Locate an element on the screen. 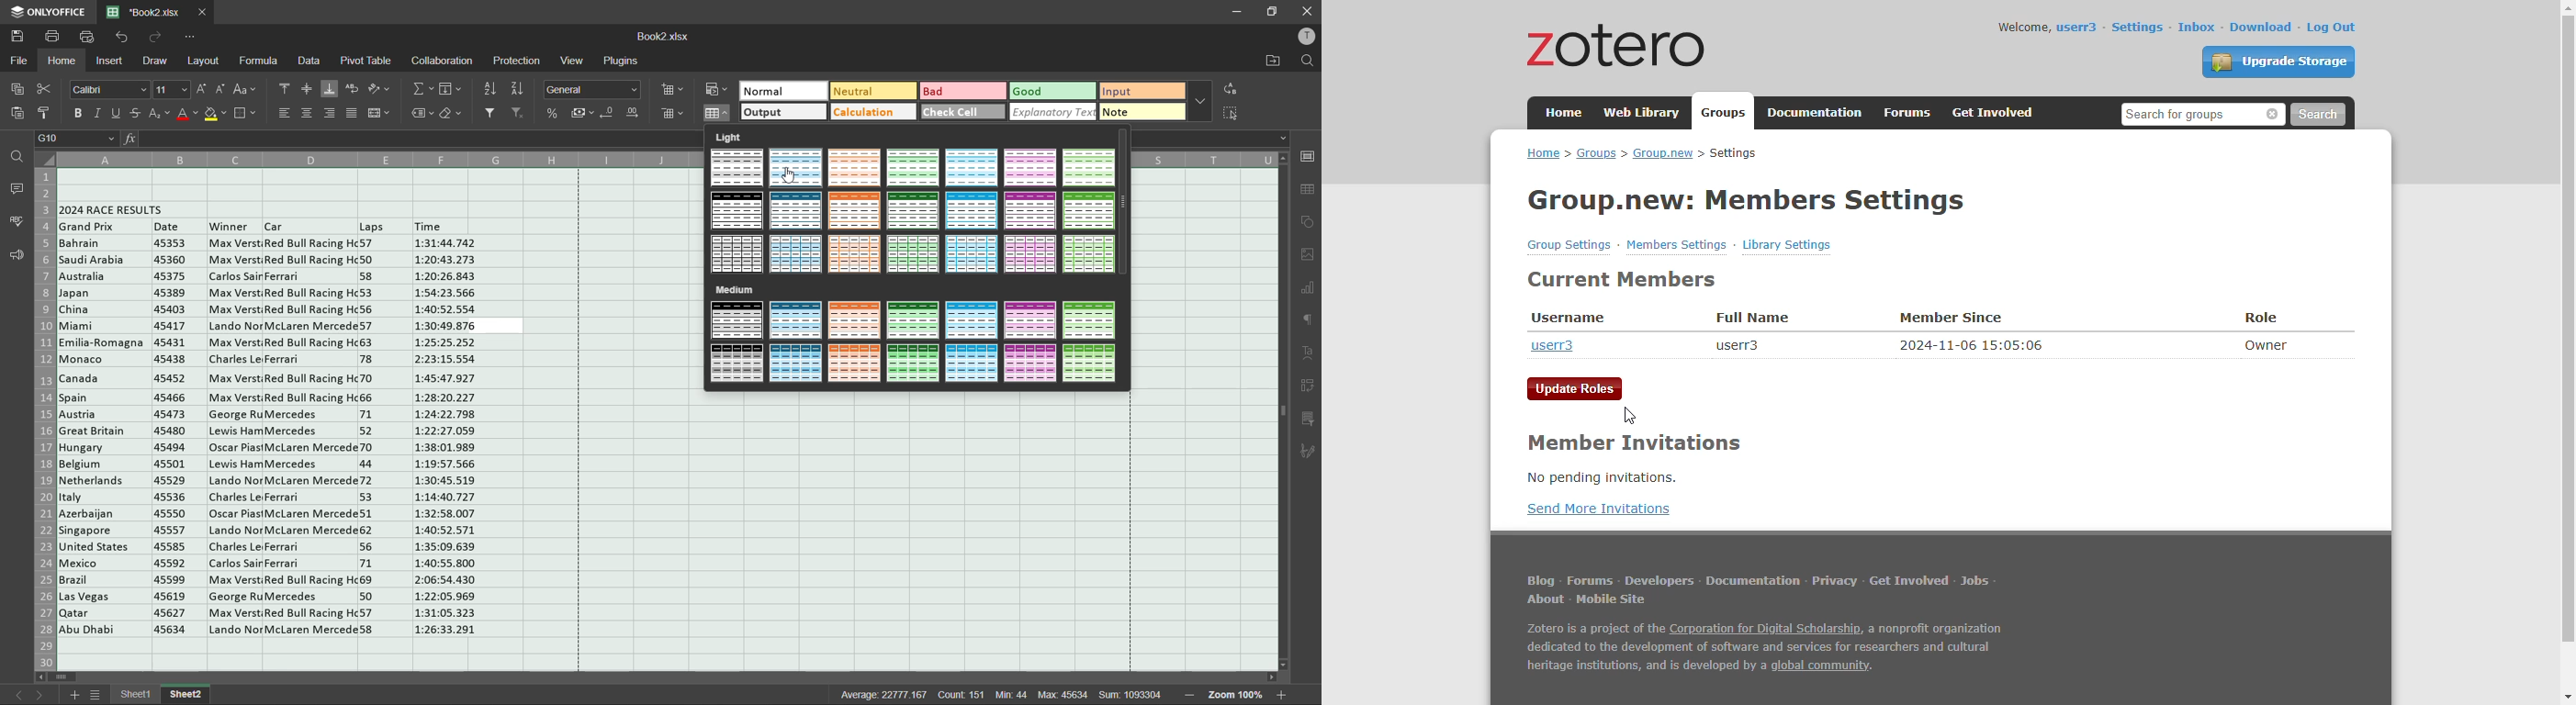  jobs is located at coordinates (1975, 581).